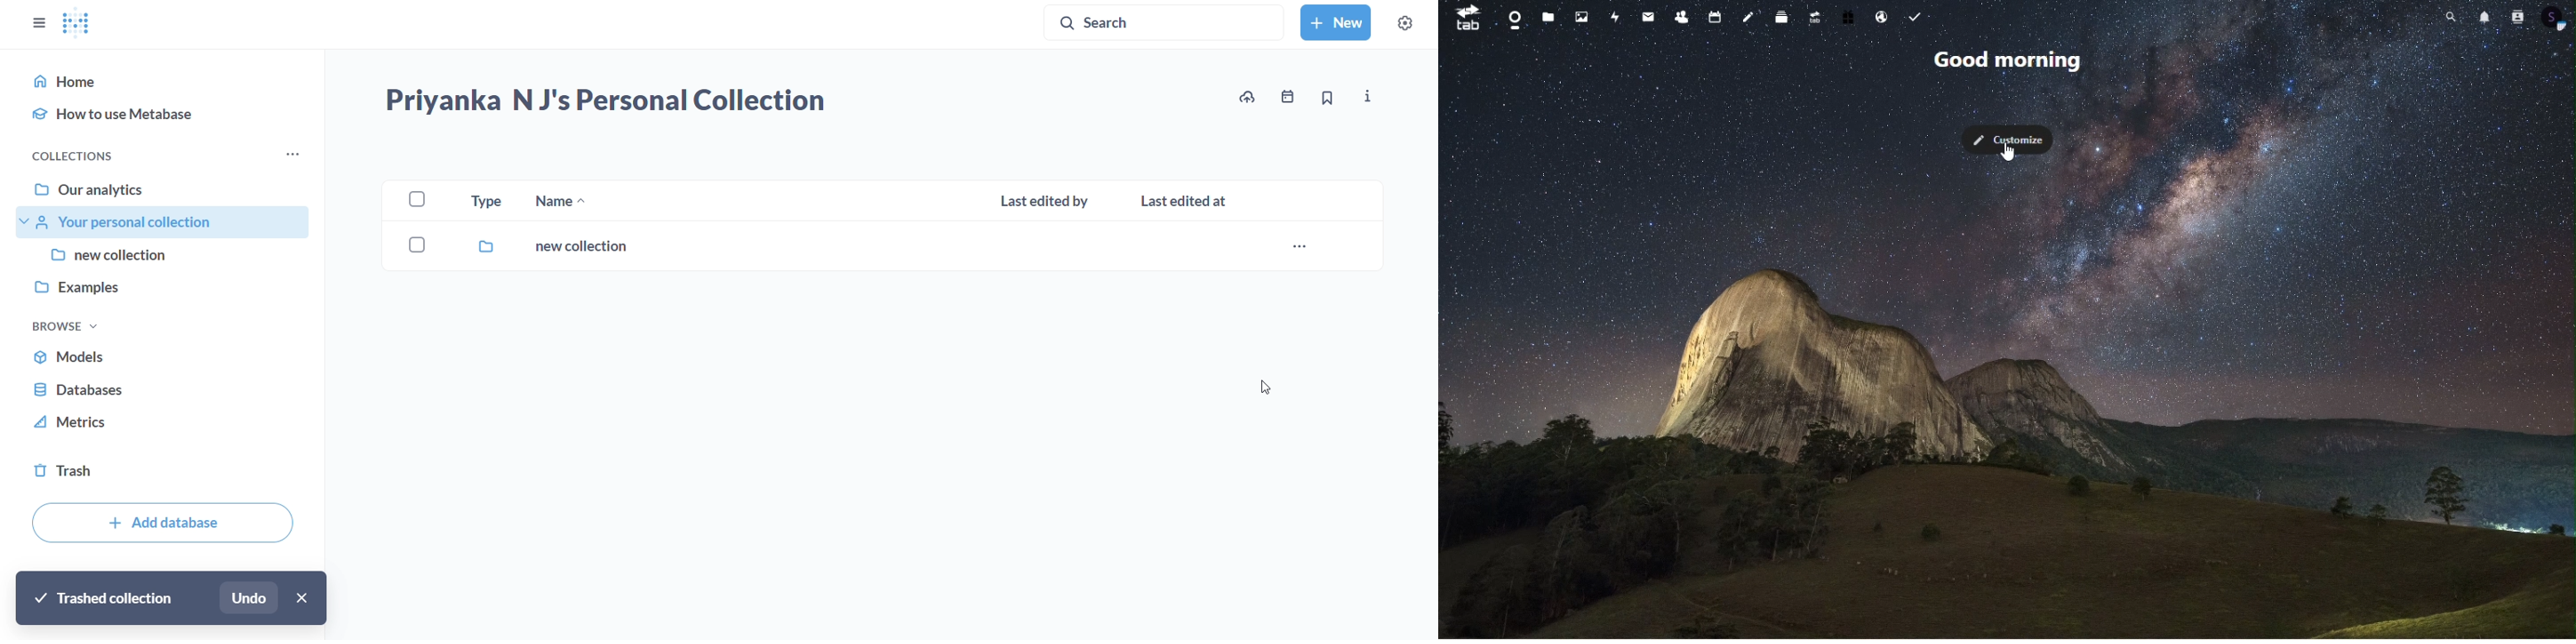 The width and height of the screenshot is (2576, 644). What do you see at coordinates (1748, 16) in the screenshot?
I see `note` at bounding box center [1748, 16].